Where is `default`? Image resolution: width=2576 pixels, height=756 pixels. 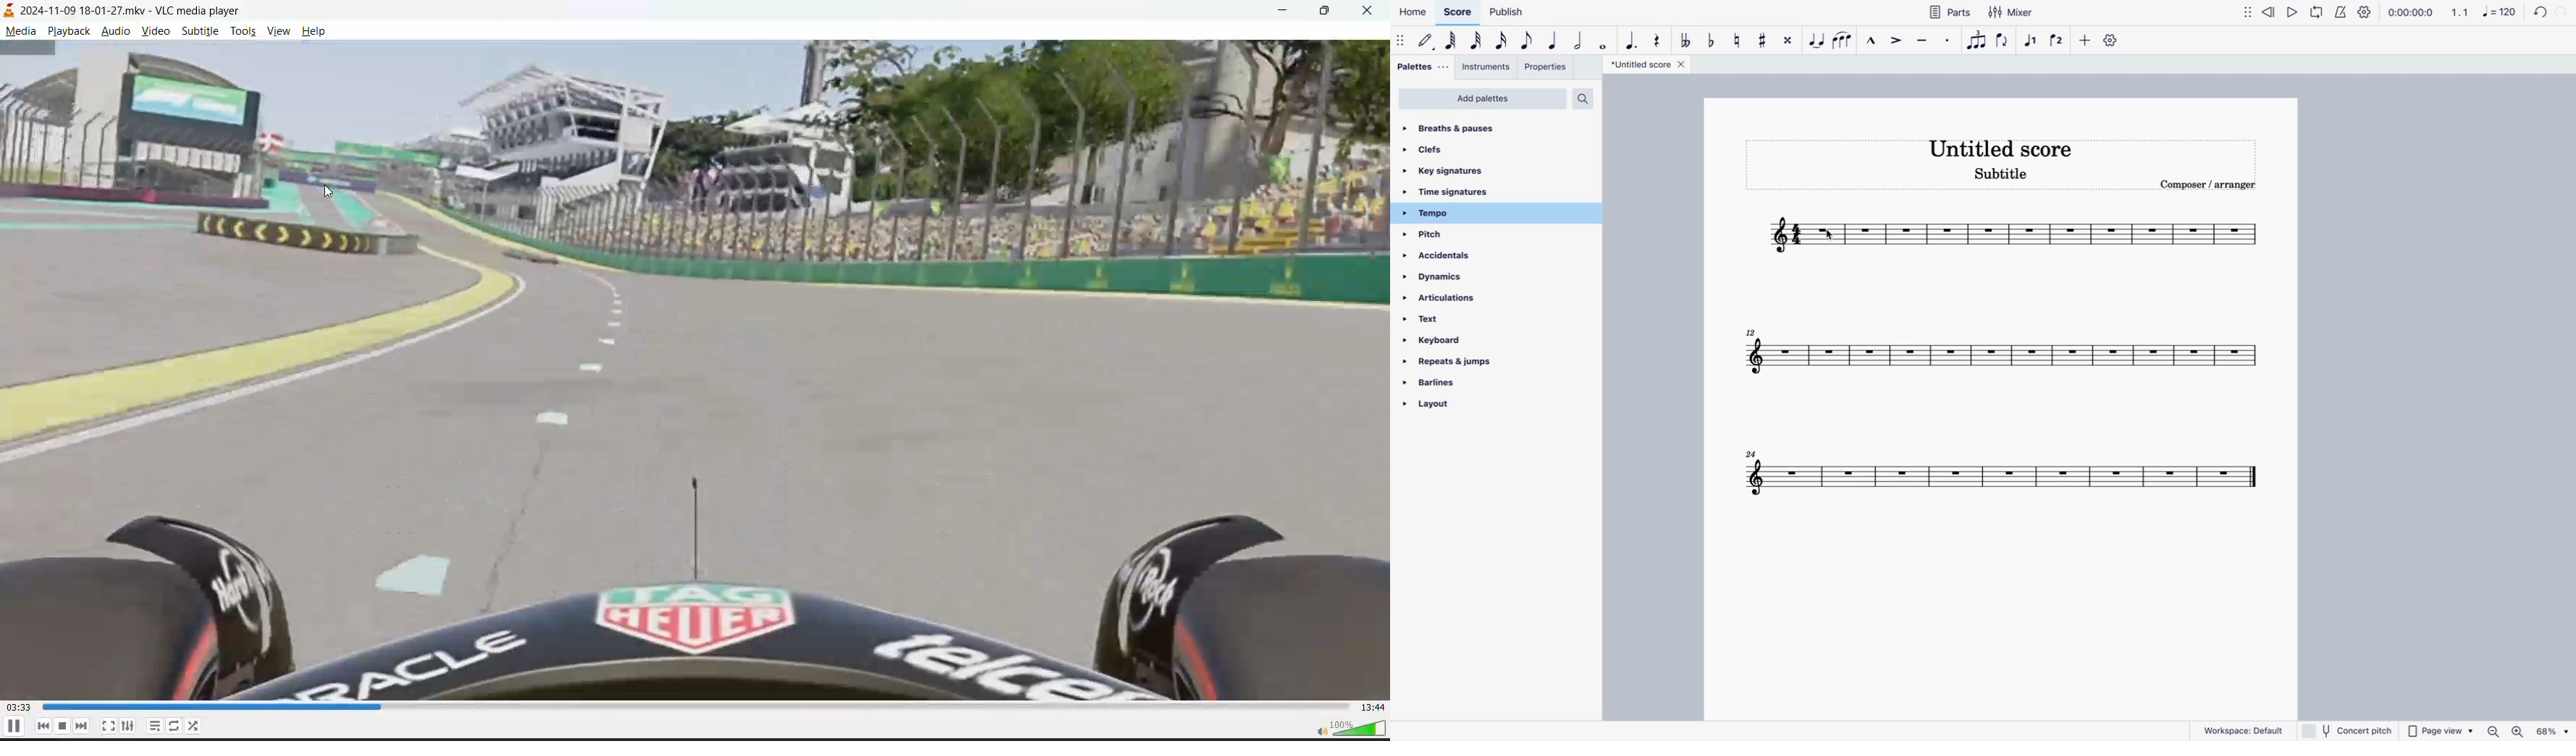
default is located at coordinates (1427, 41).